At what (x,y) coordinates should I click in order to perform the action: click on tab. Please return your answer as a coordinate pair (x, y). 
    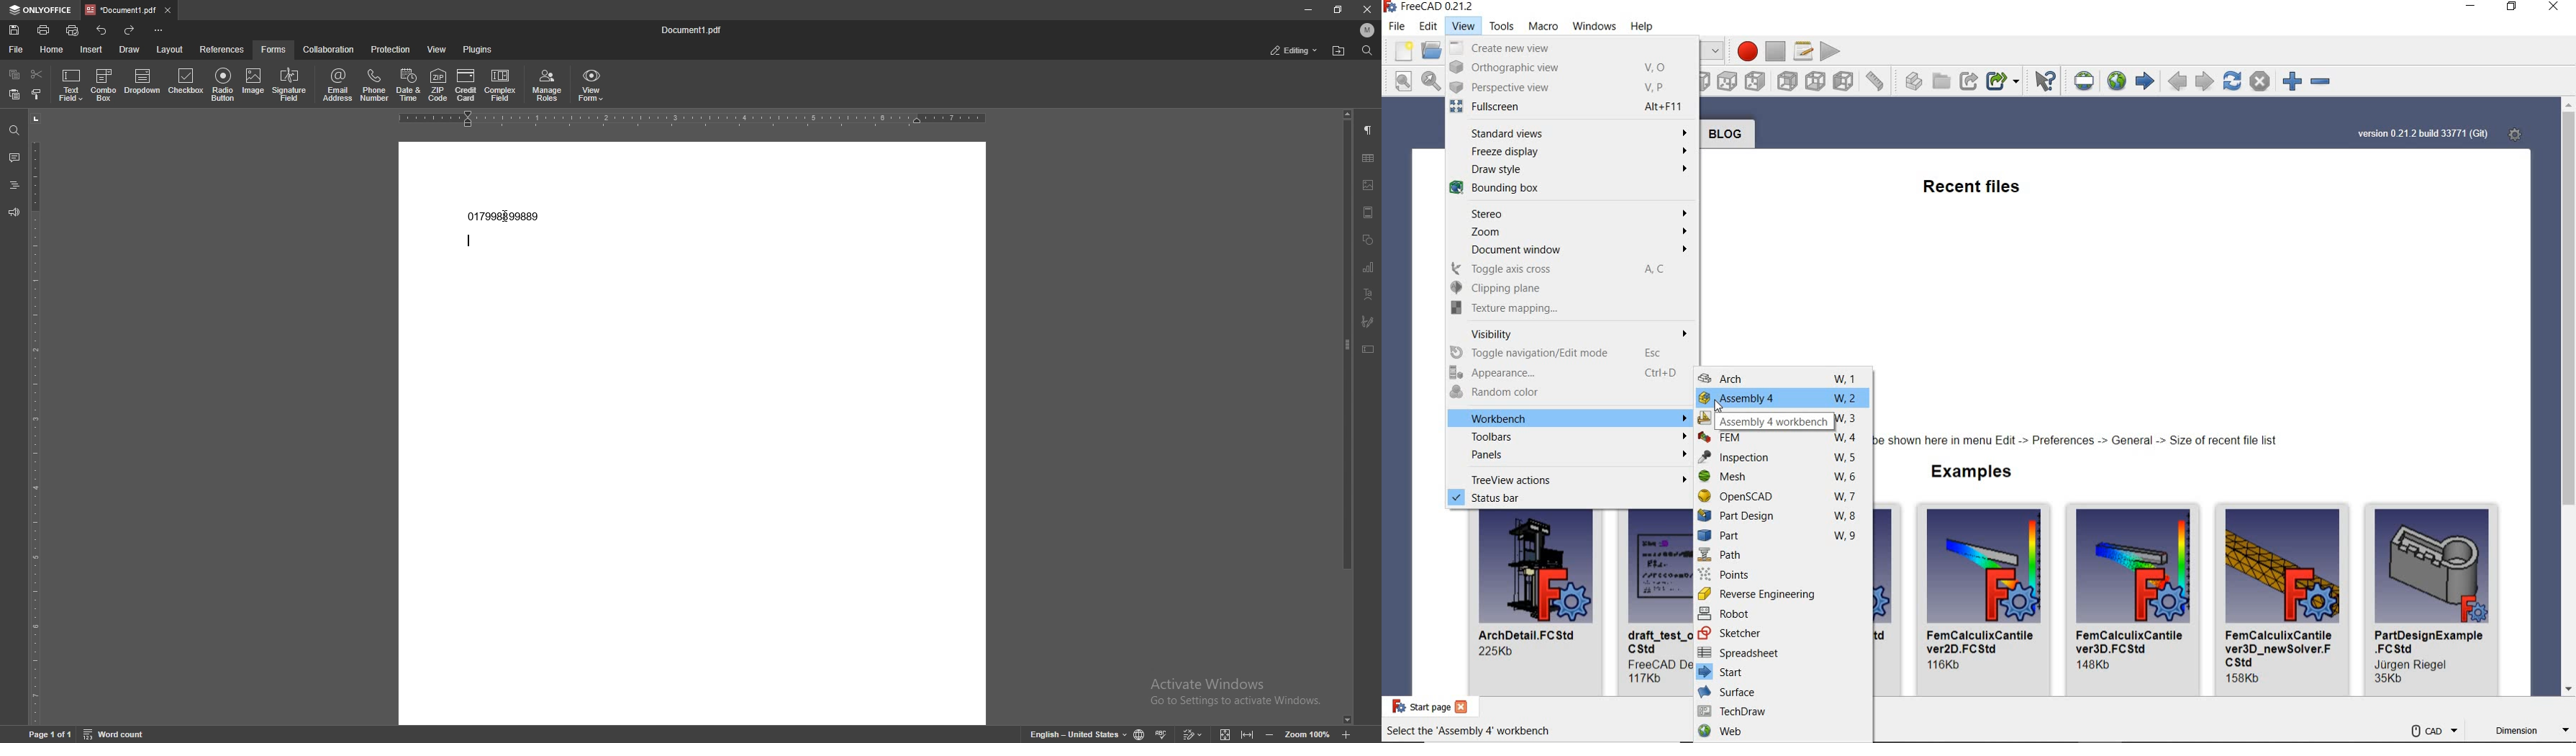
    Looking at the image, I should click on (121, 10).